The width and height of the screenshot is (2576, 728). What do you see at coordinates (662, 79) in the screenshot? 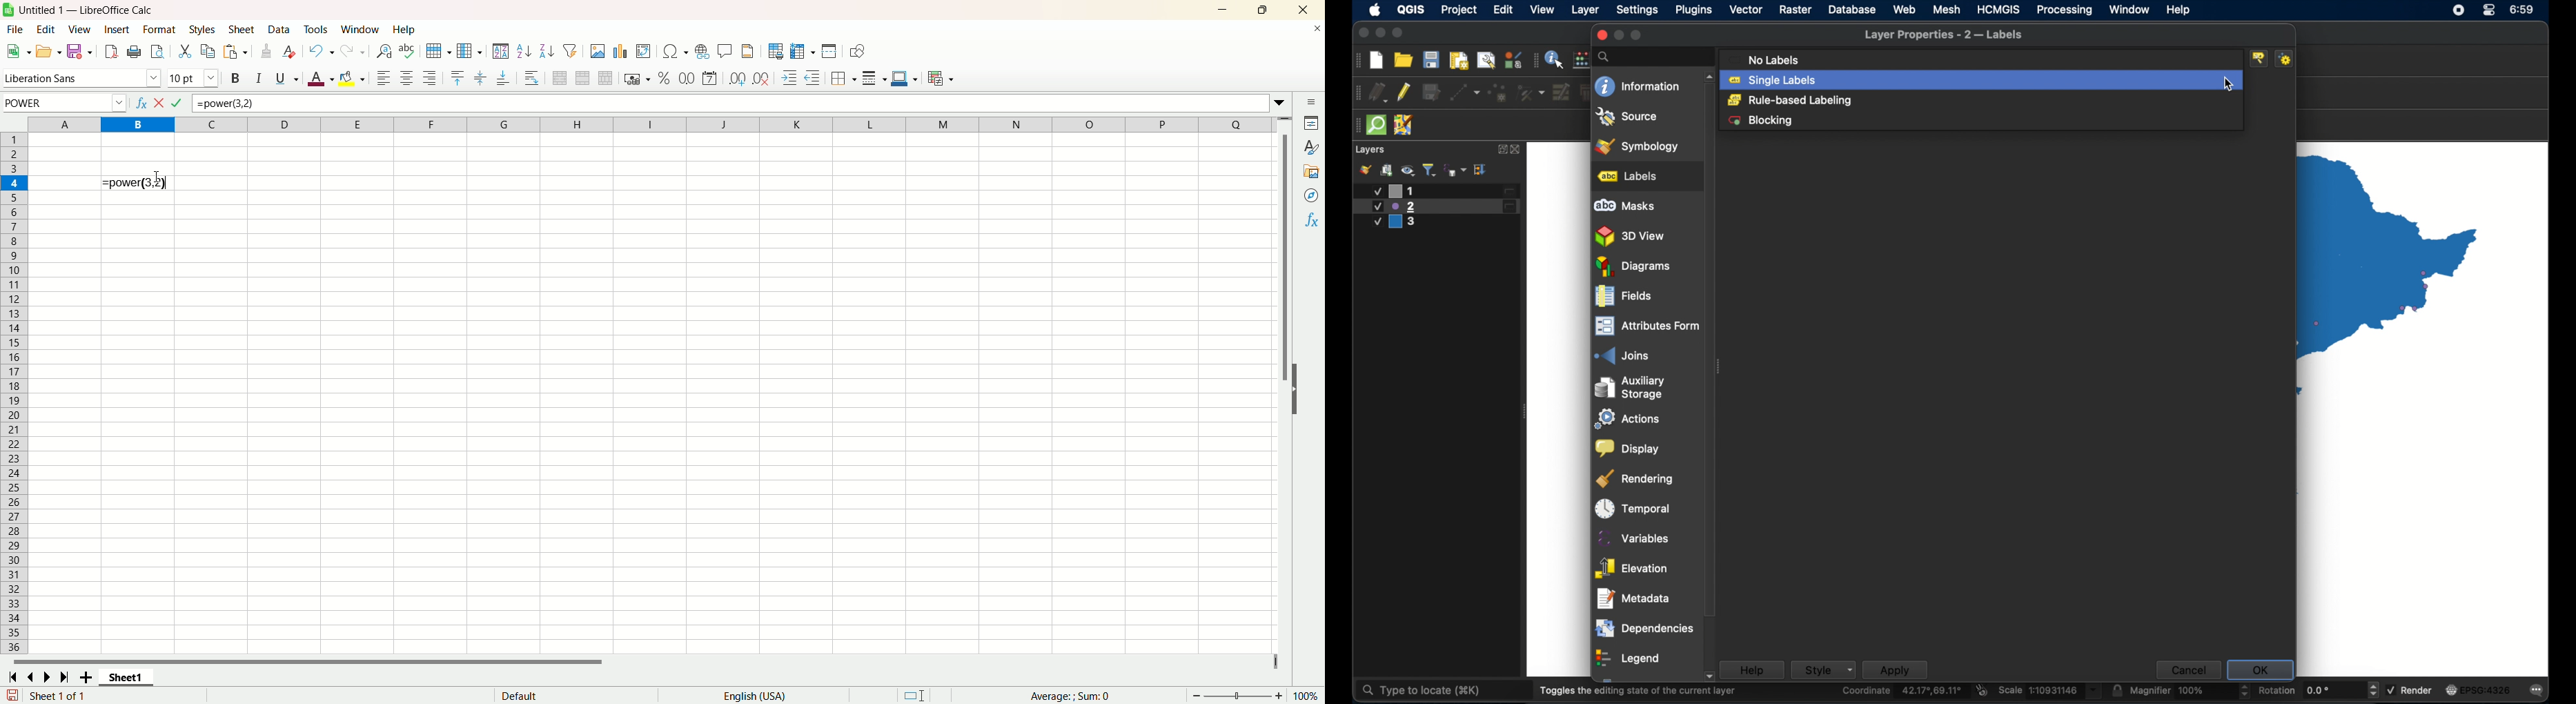
I see `format as percent` at bounding box center [662, 79].